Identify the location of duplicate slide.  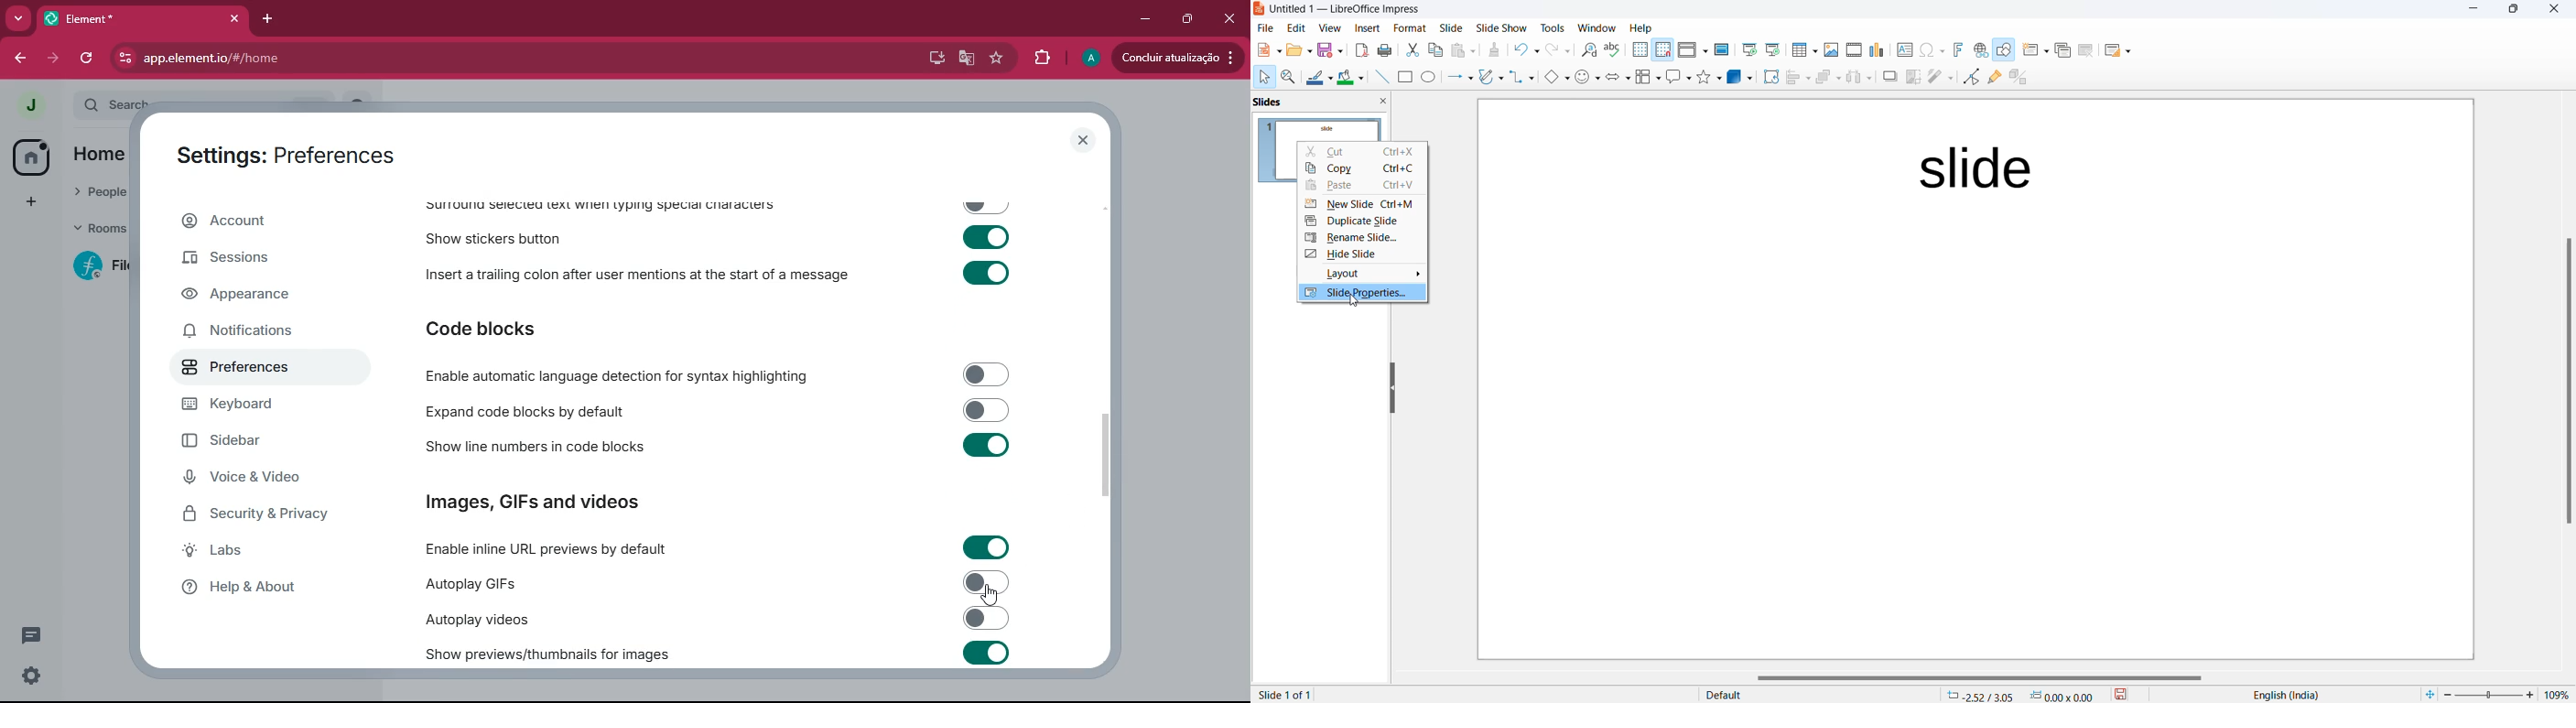
(2062, 51).